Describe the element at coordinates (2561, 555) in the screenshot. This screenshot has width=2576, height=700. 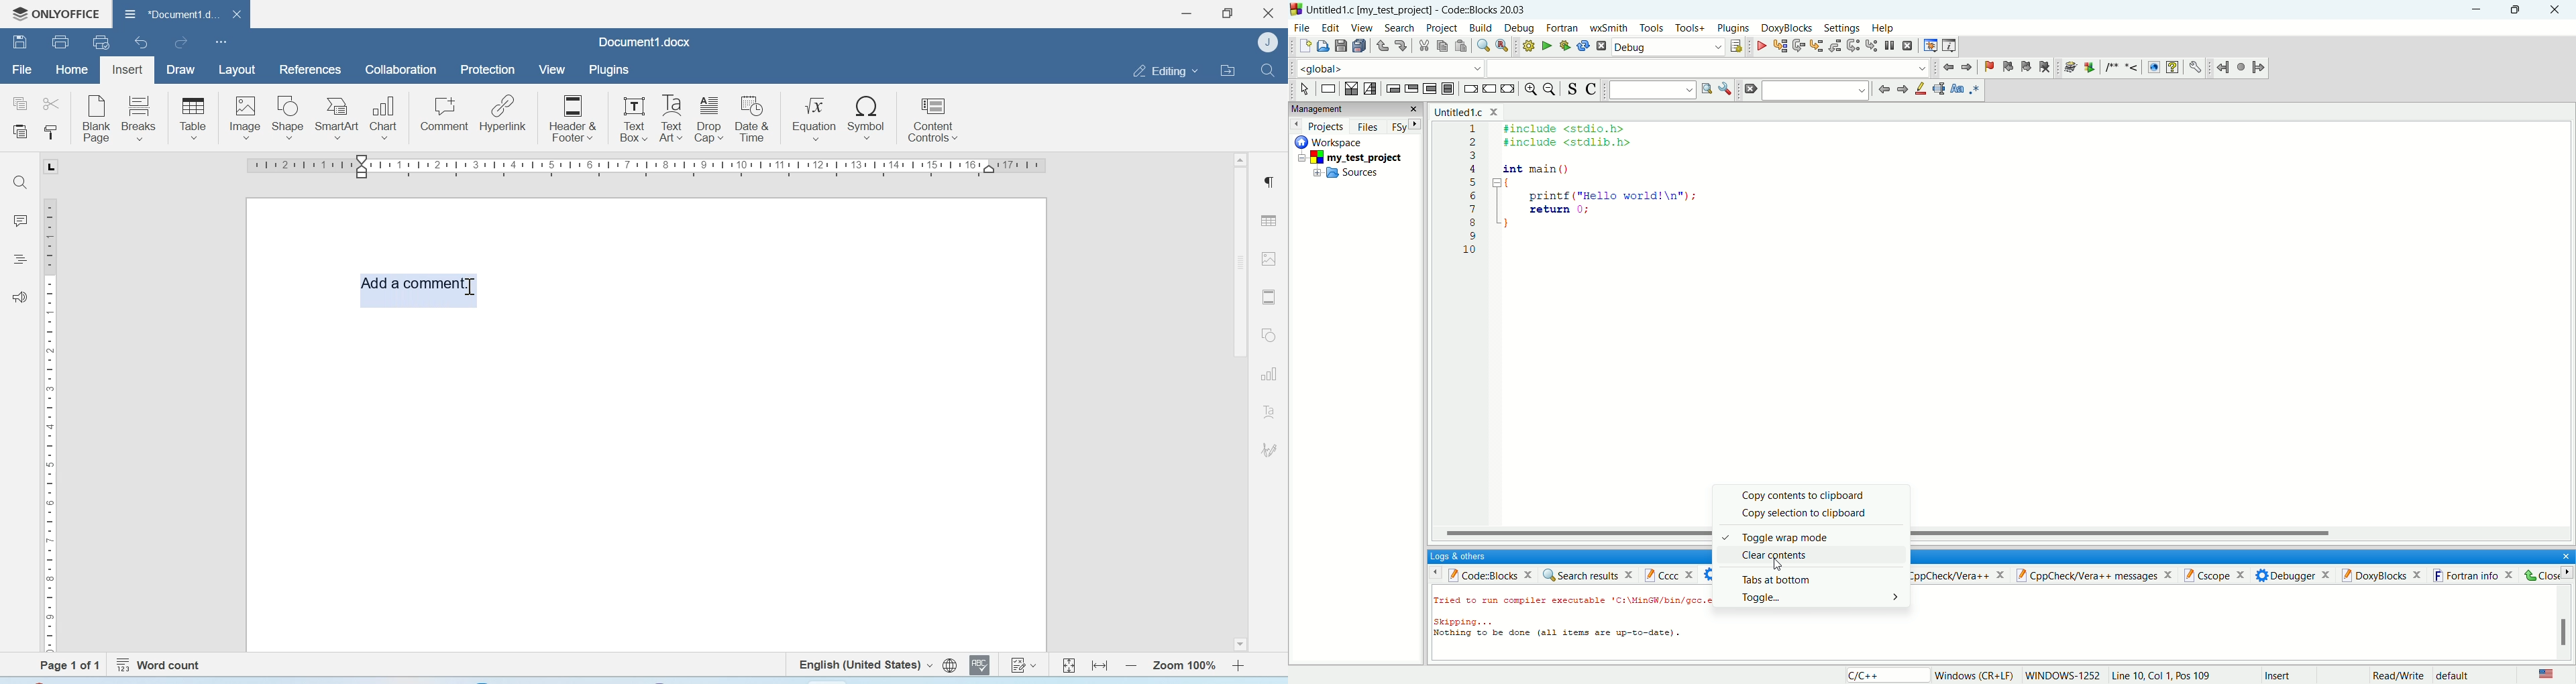
I see `close` at that location.